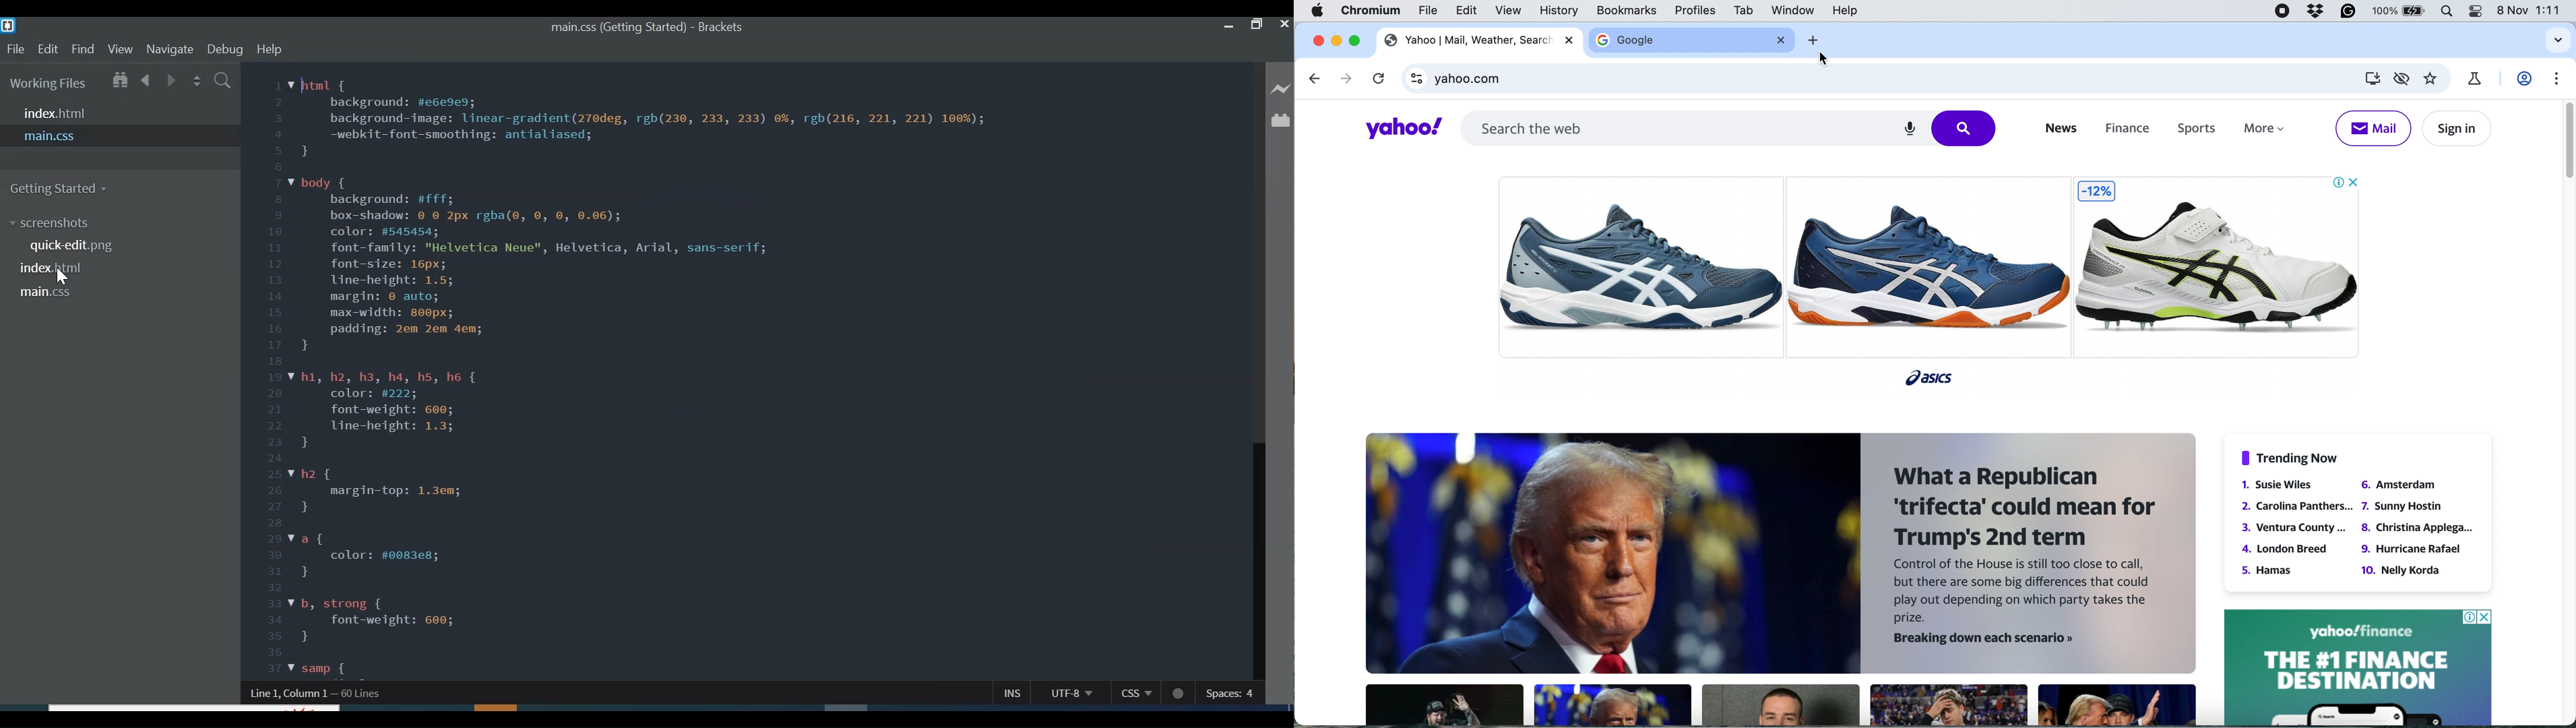  What do you see at coordinates (1793, 10) in the screenshot?
I see `window` at bounding box center [1793, 10].